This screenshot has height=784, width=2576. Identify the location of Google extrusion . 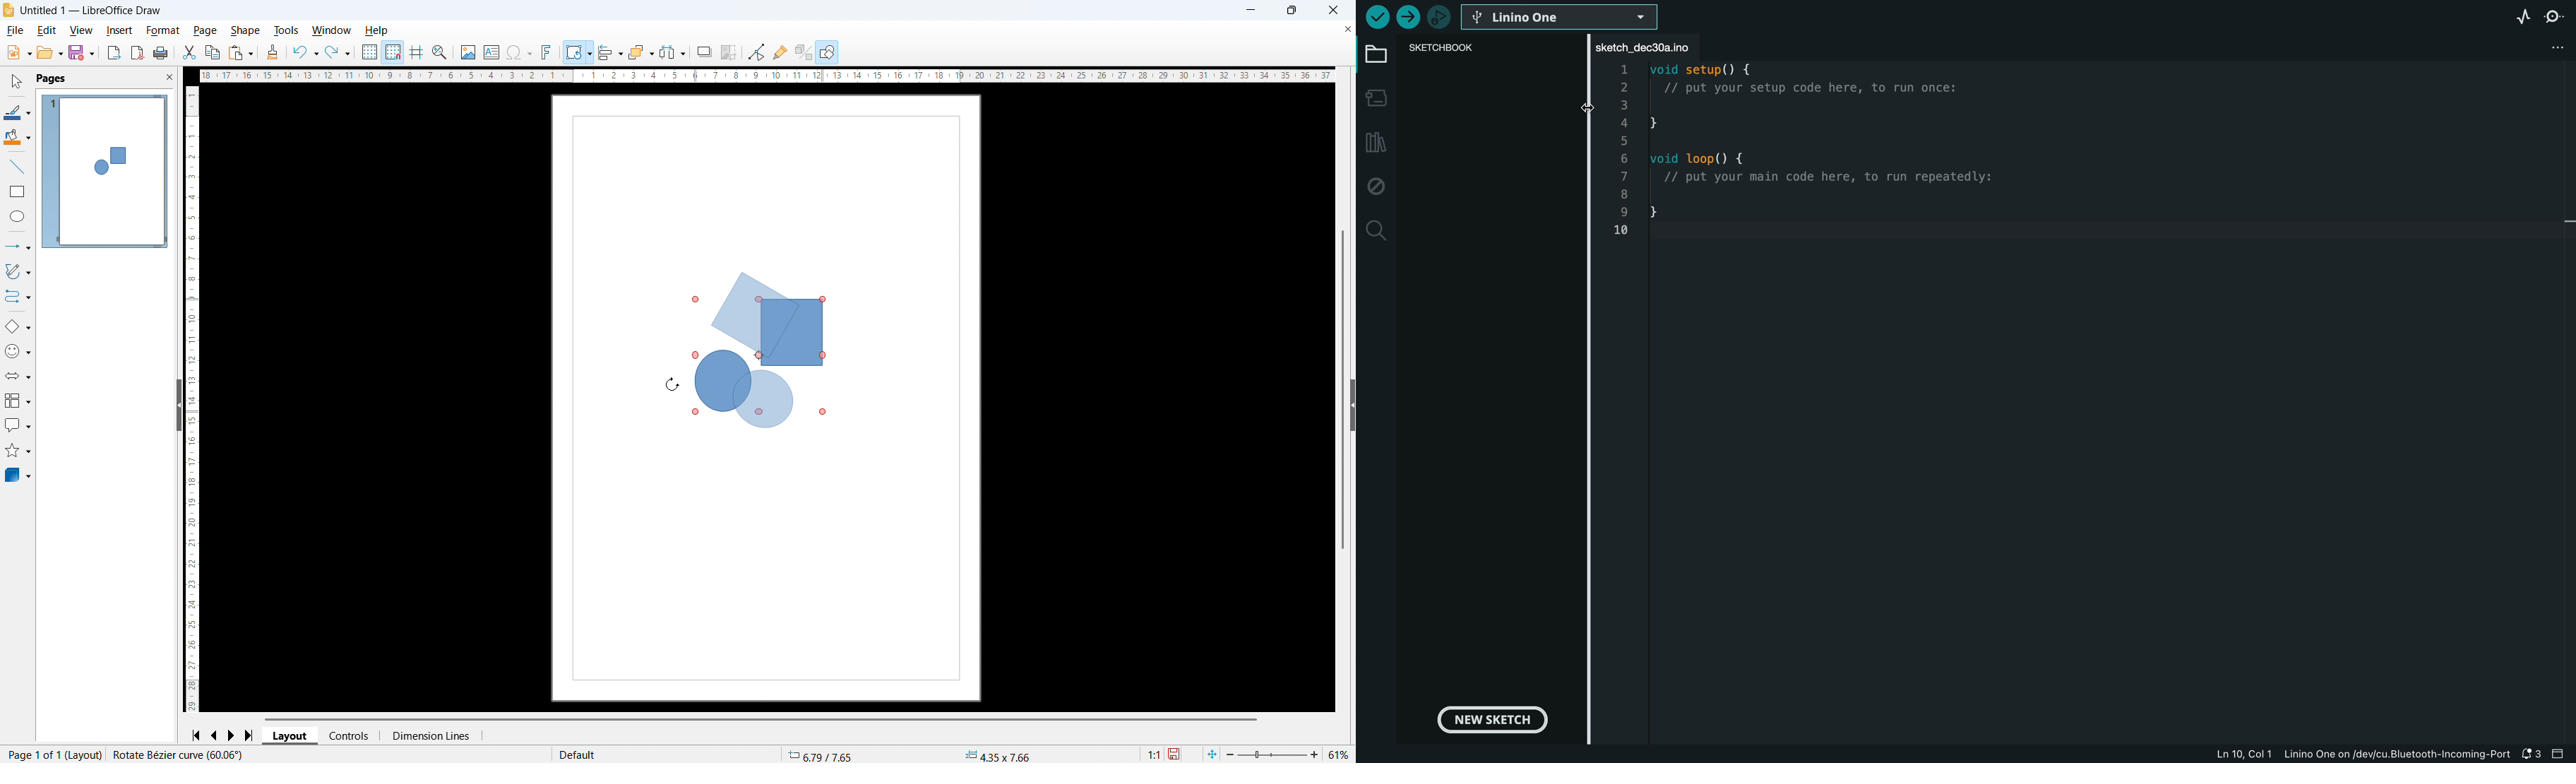
(803, 52).